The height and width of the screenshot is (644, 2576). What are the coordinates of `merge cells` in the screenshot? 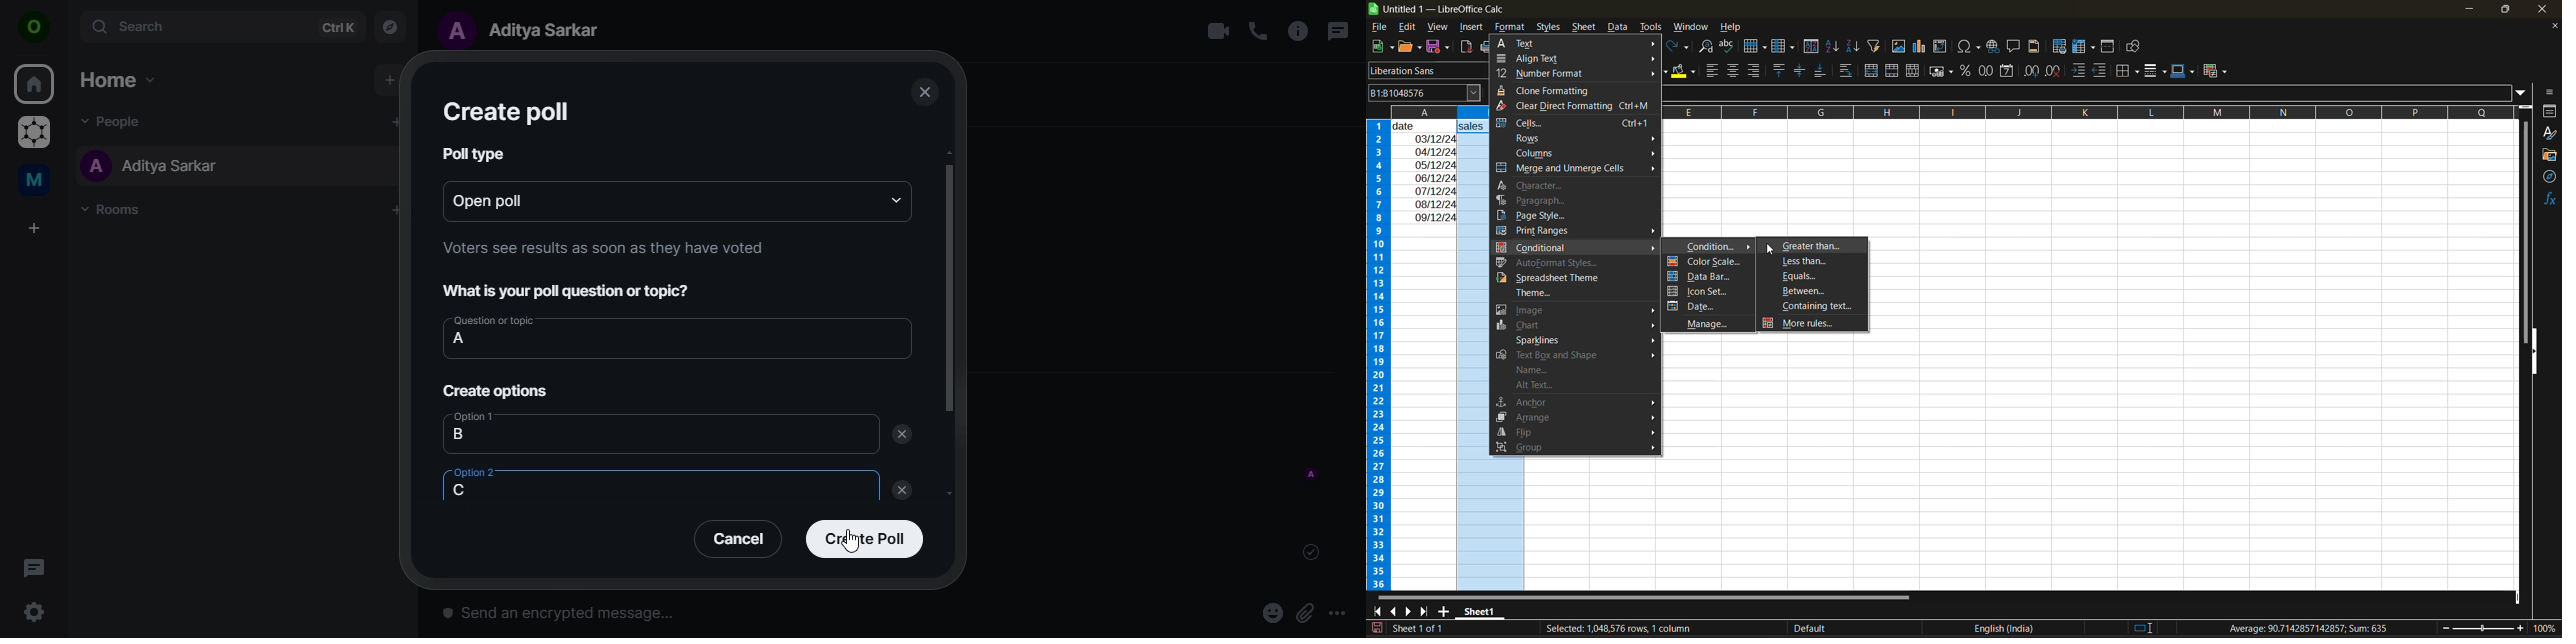 It's located at (1893, 70).